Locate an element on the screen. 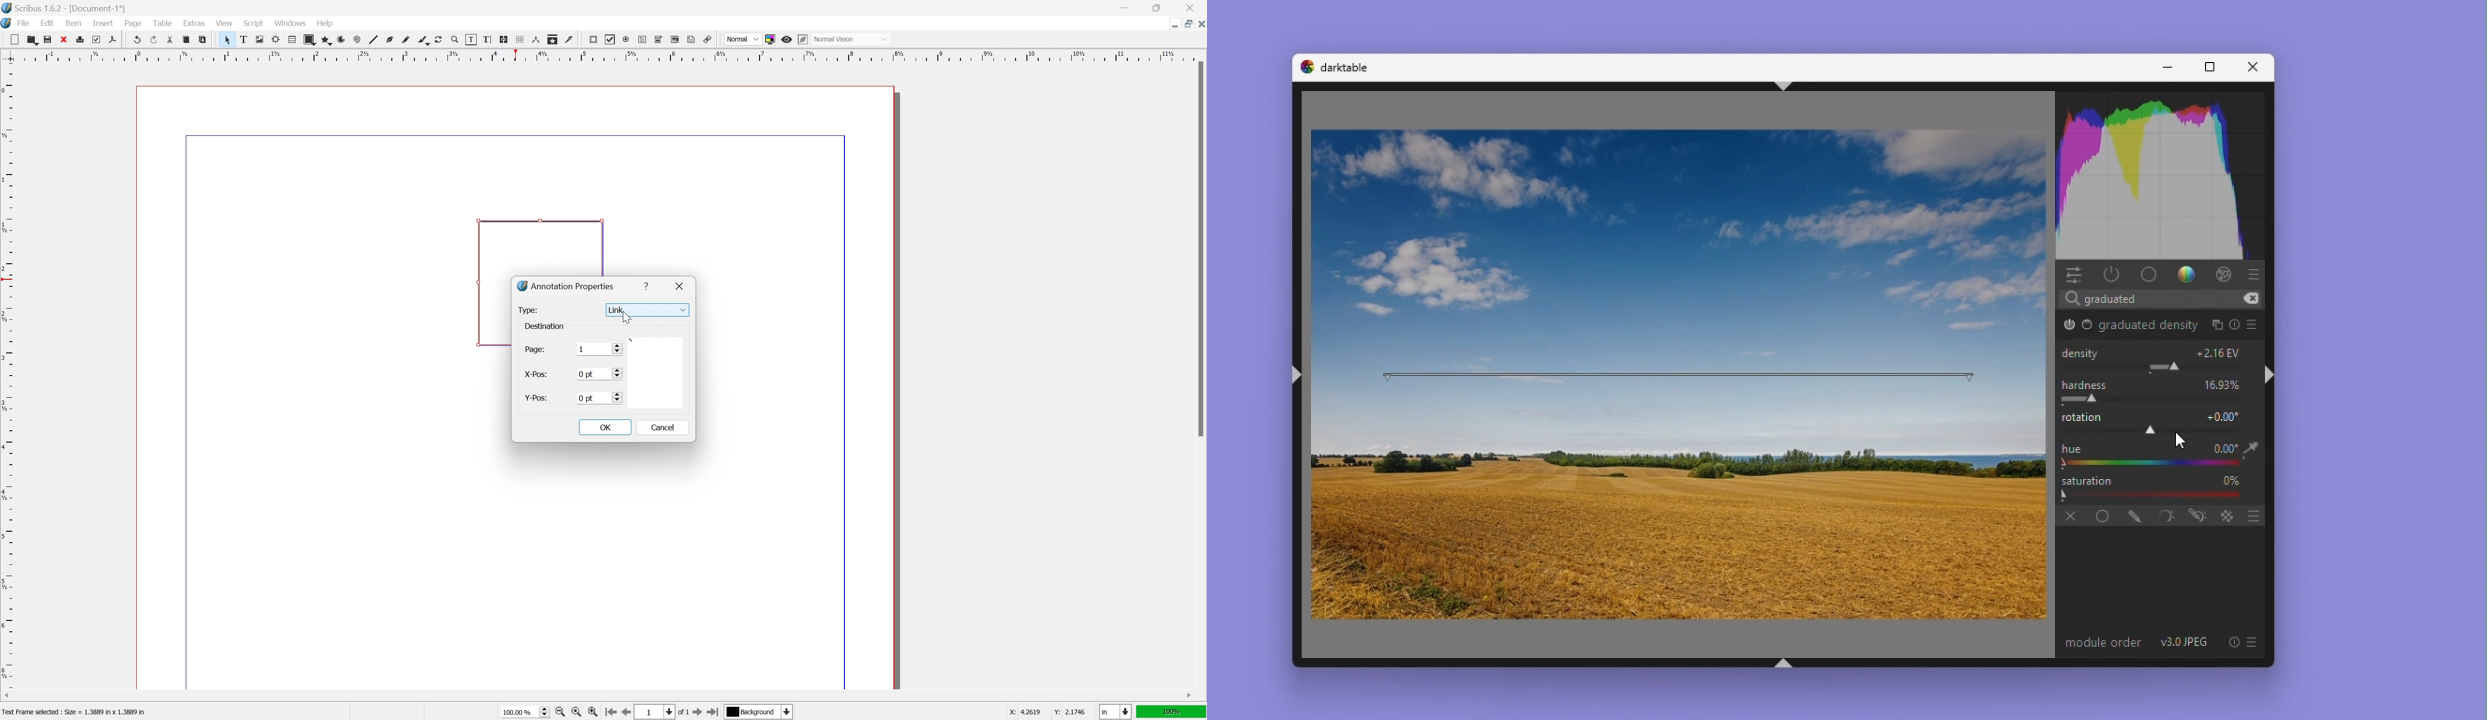 The height and width of the screenshot is (728, 2492). polygon is located at coordinates (326, 40).